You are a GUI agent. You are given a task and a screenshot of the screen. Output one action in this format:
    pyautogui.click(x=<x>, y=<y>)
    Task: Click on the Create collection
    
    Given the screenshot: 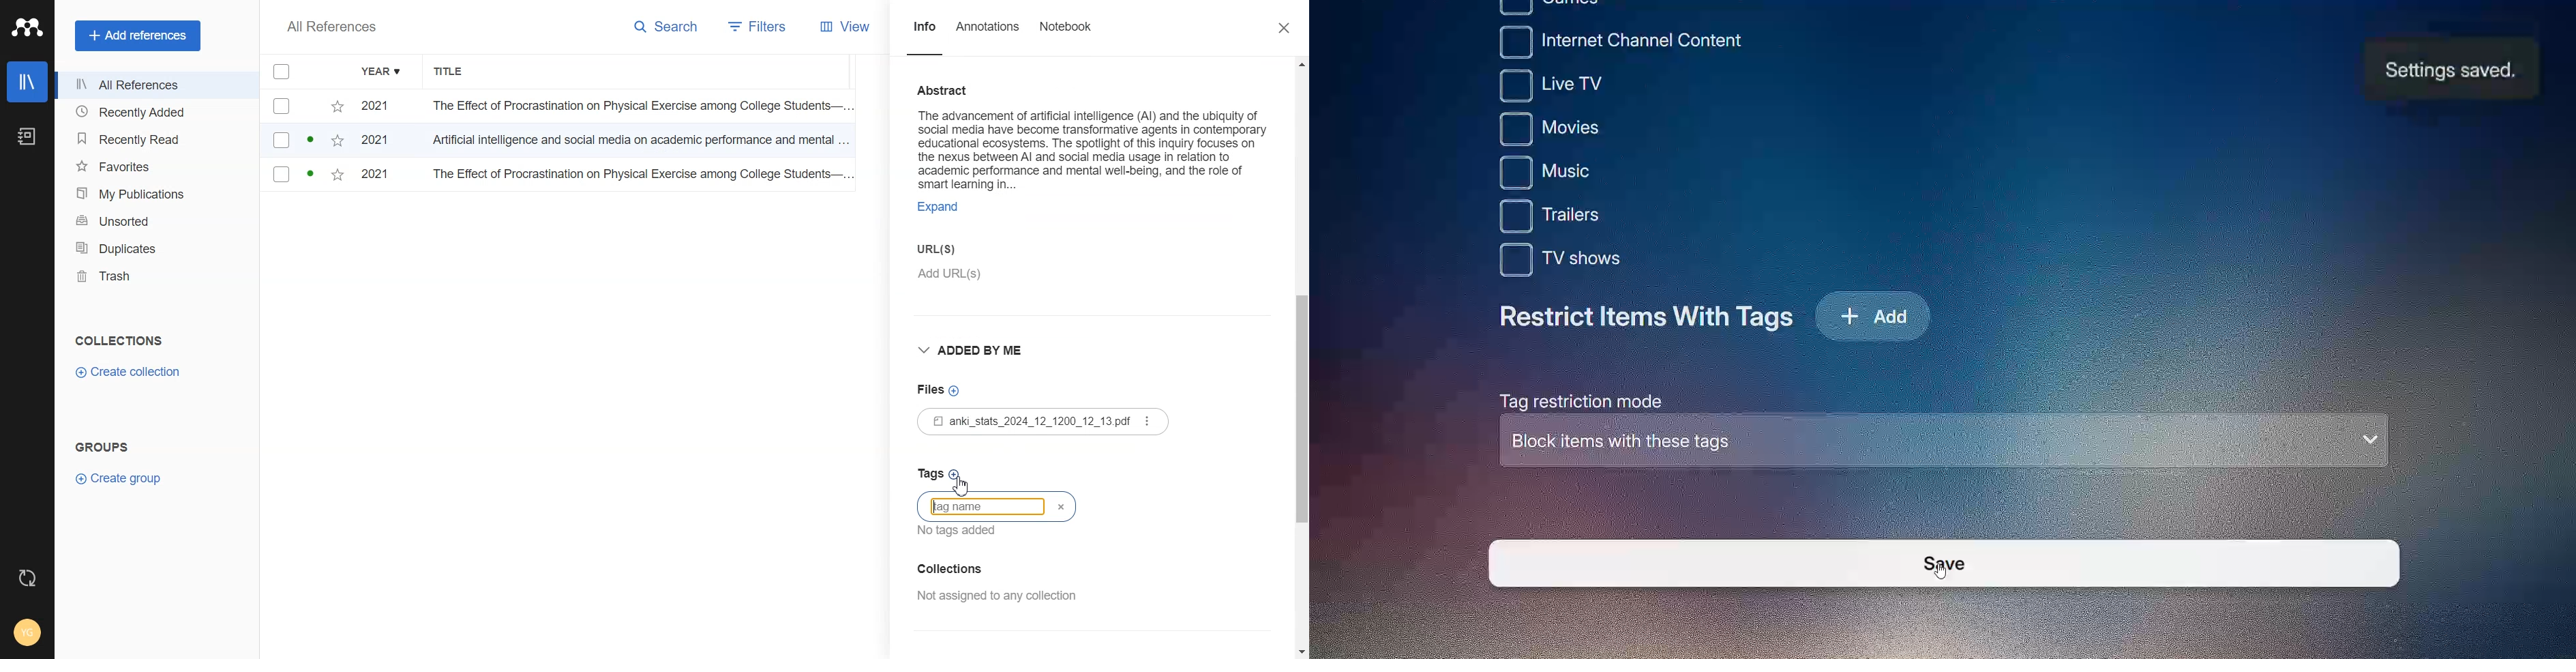 What is the action you would take?
    pyautogui.click(x=128, y=372)
    